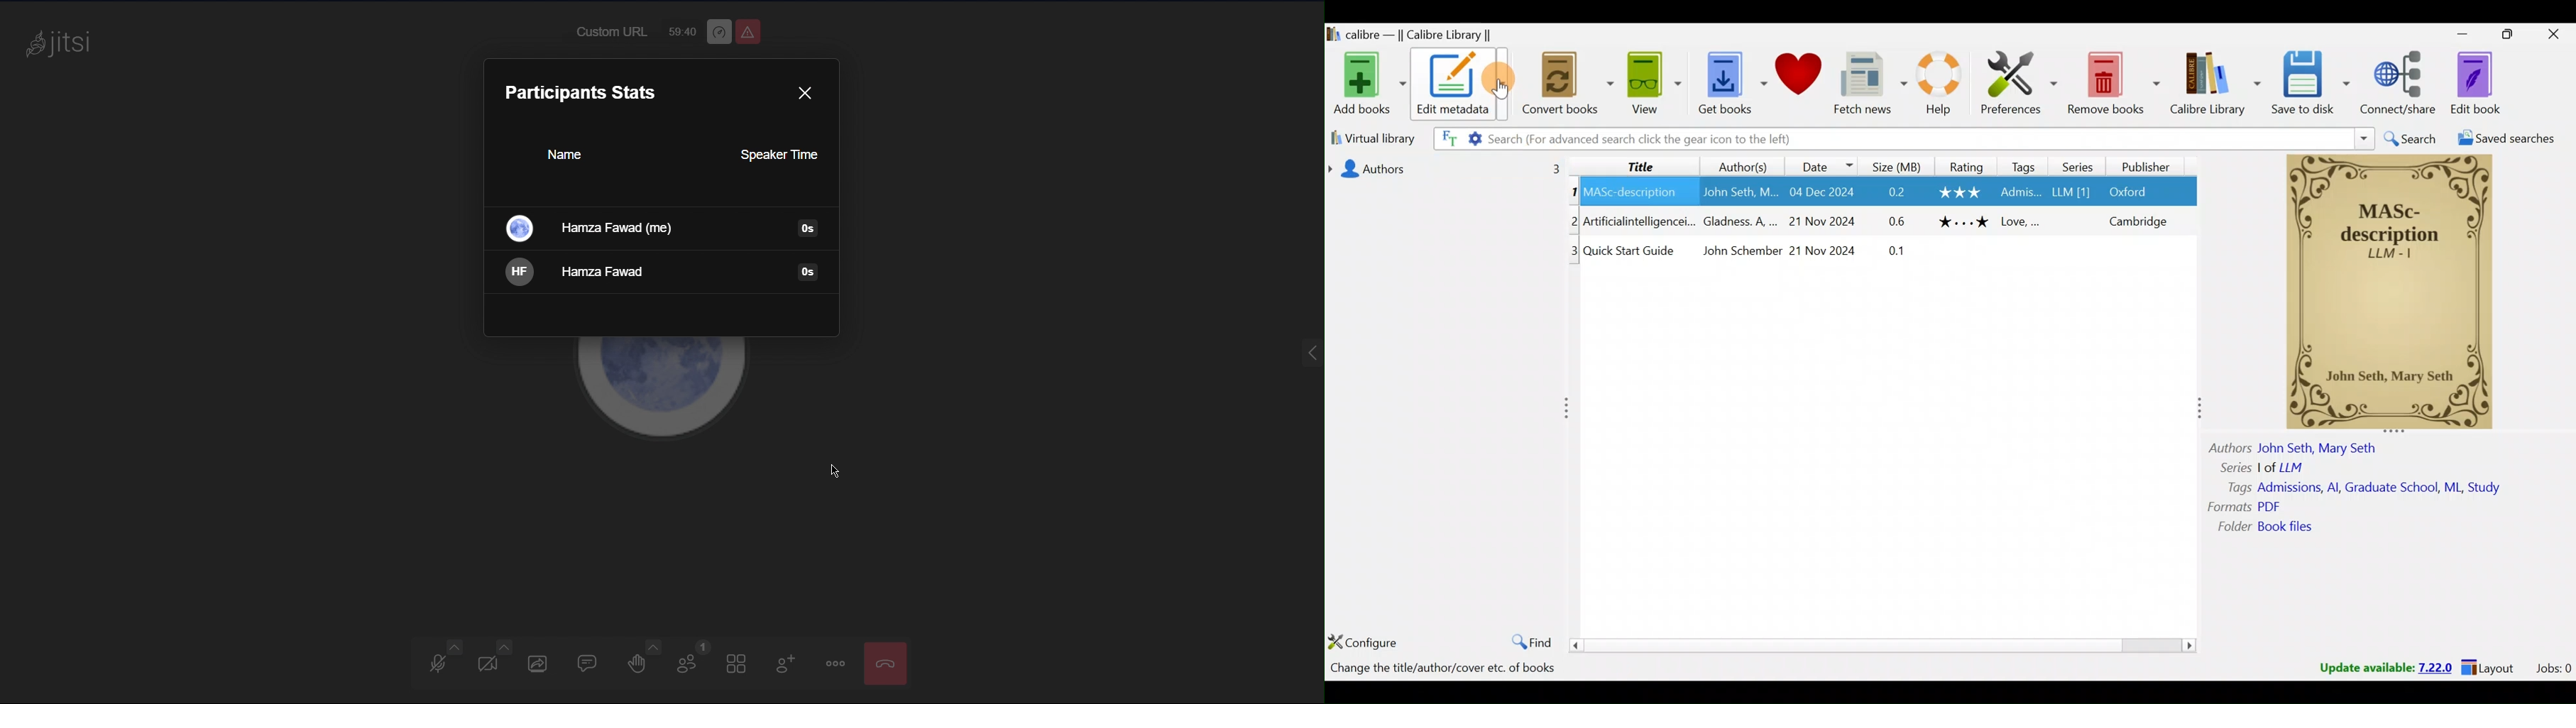  I want to click on , so click(1573, 194).